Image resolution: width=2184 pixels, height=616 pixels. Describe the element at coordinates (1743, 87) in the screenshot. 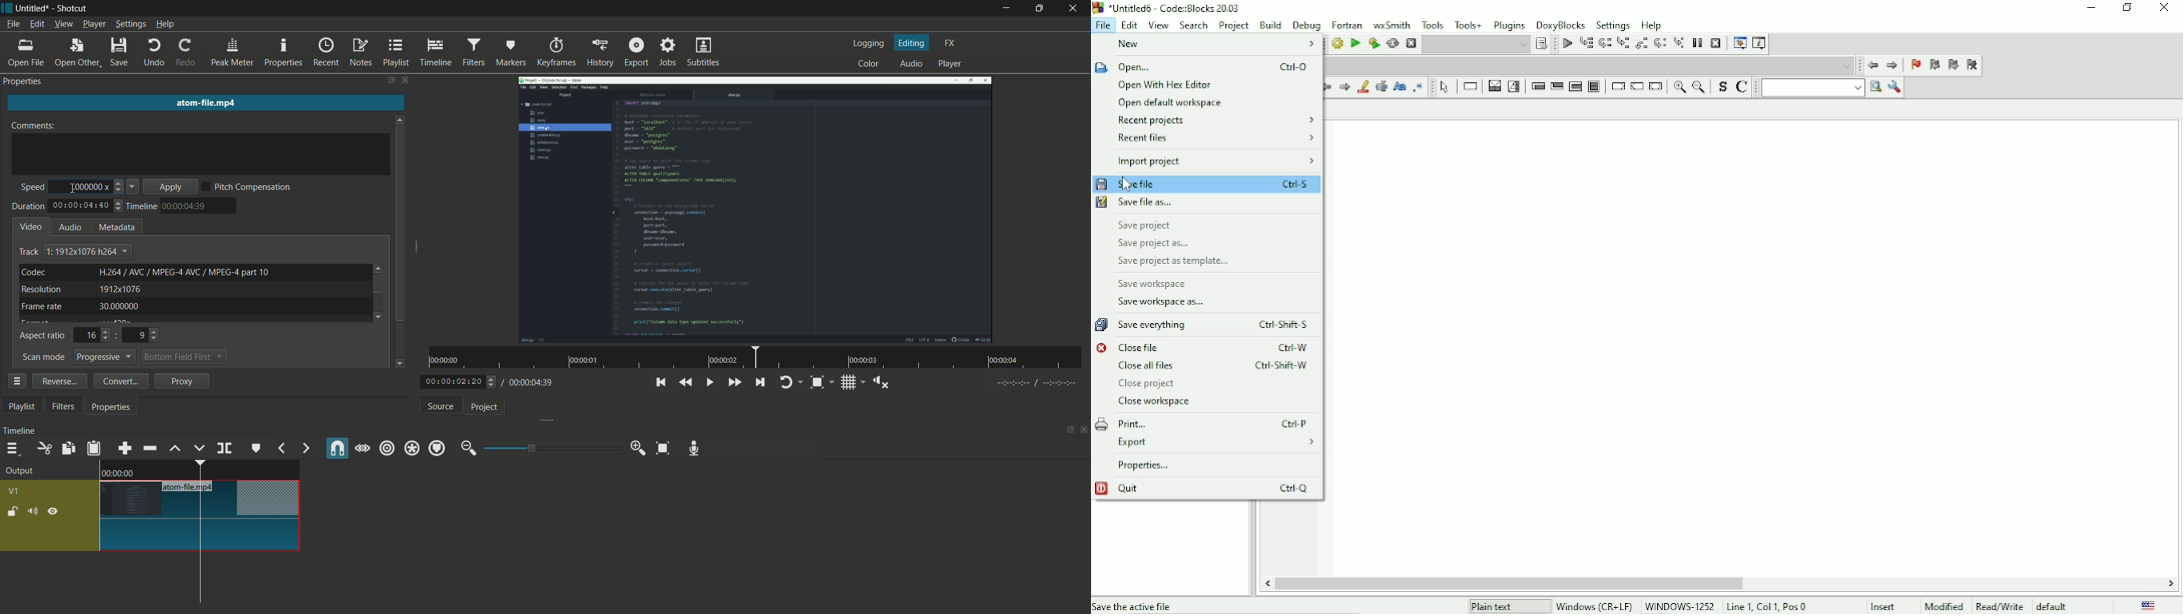

I see `Toggle comments` at that location.